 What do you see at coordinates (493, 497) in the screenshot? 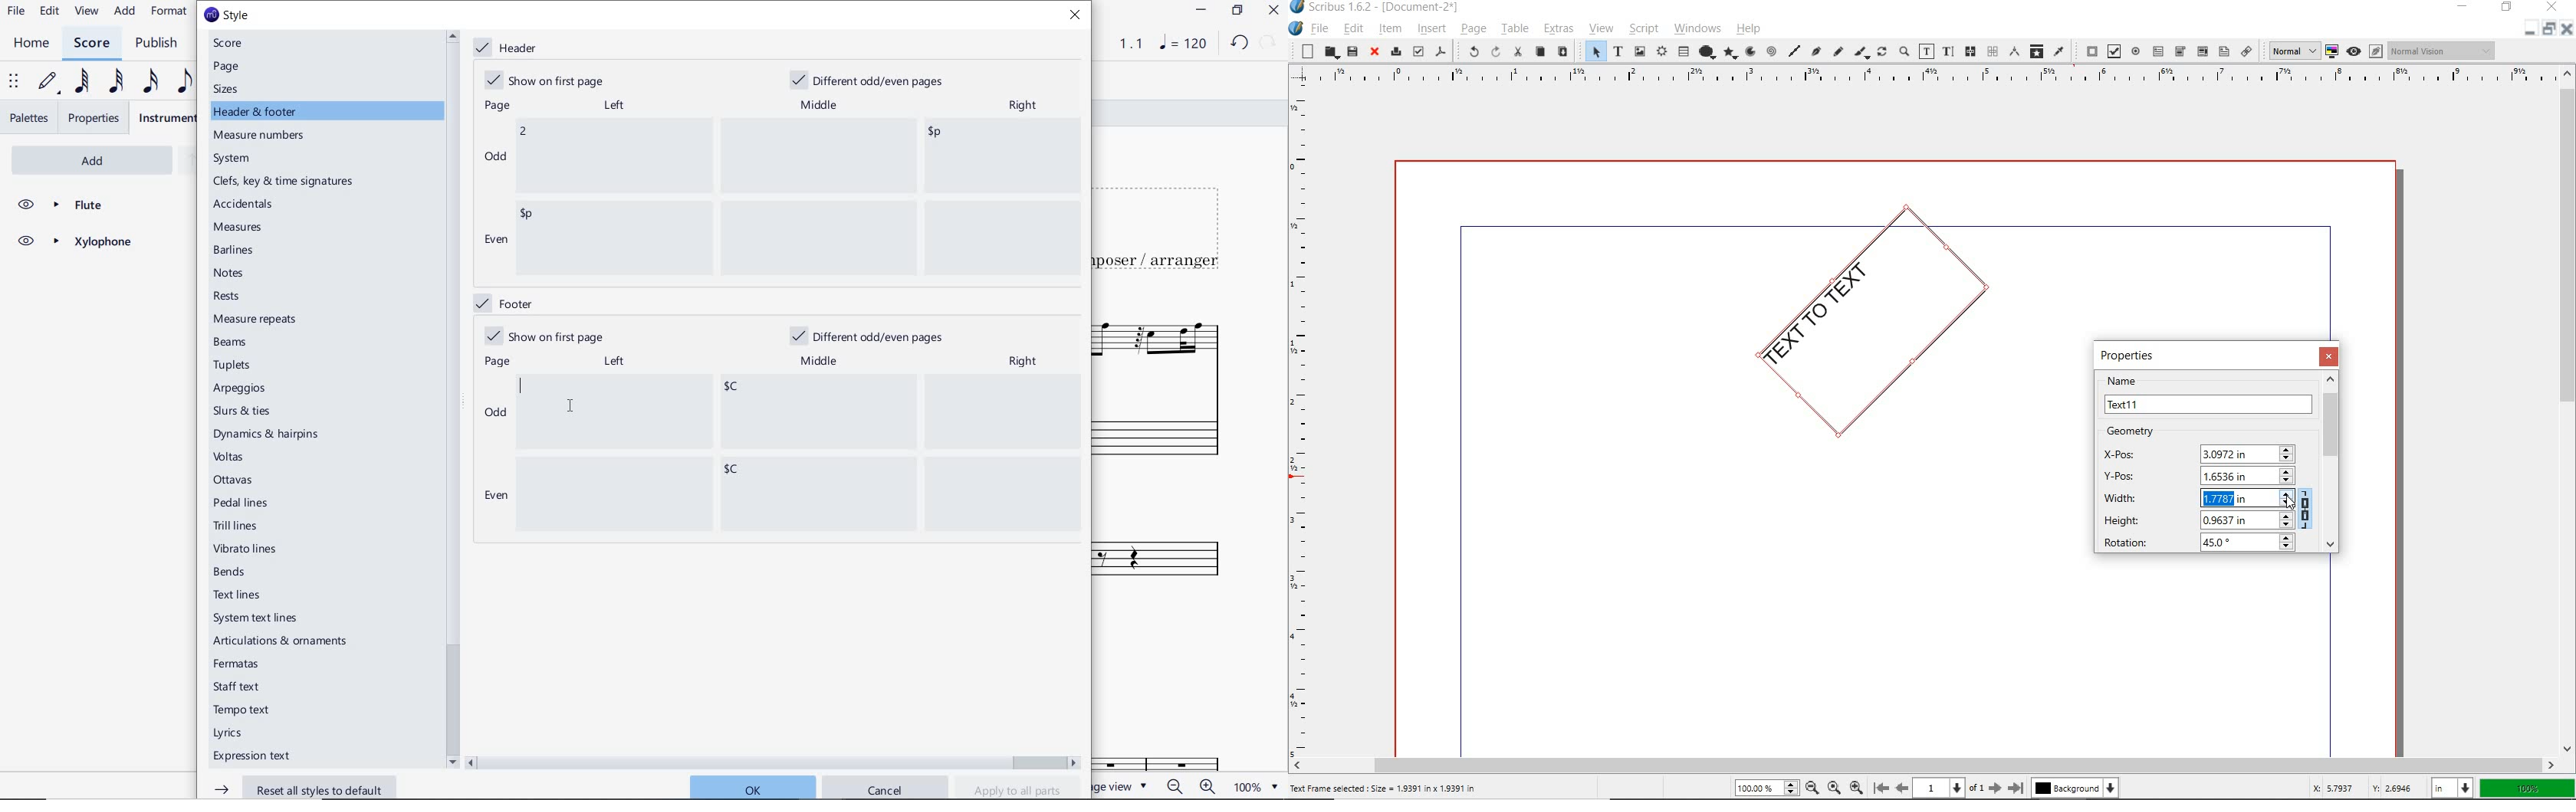
I see `even` at bounding box center [493, 497].